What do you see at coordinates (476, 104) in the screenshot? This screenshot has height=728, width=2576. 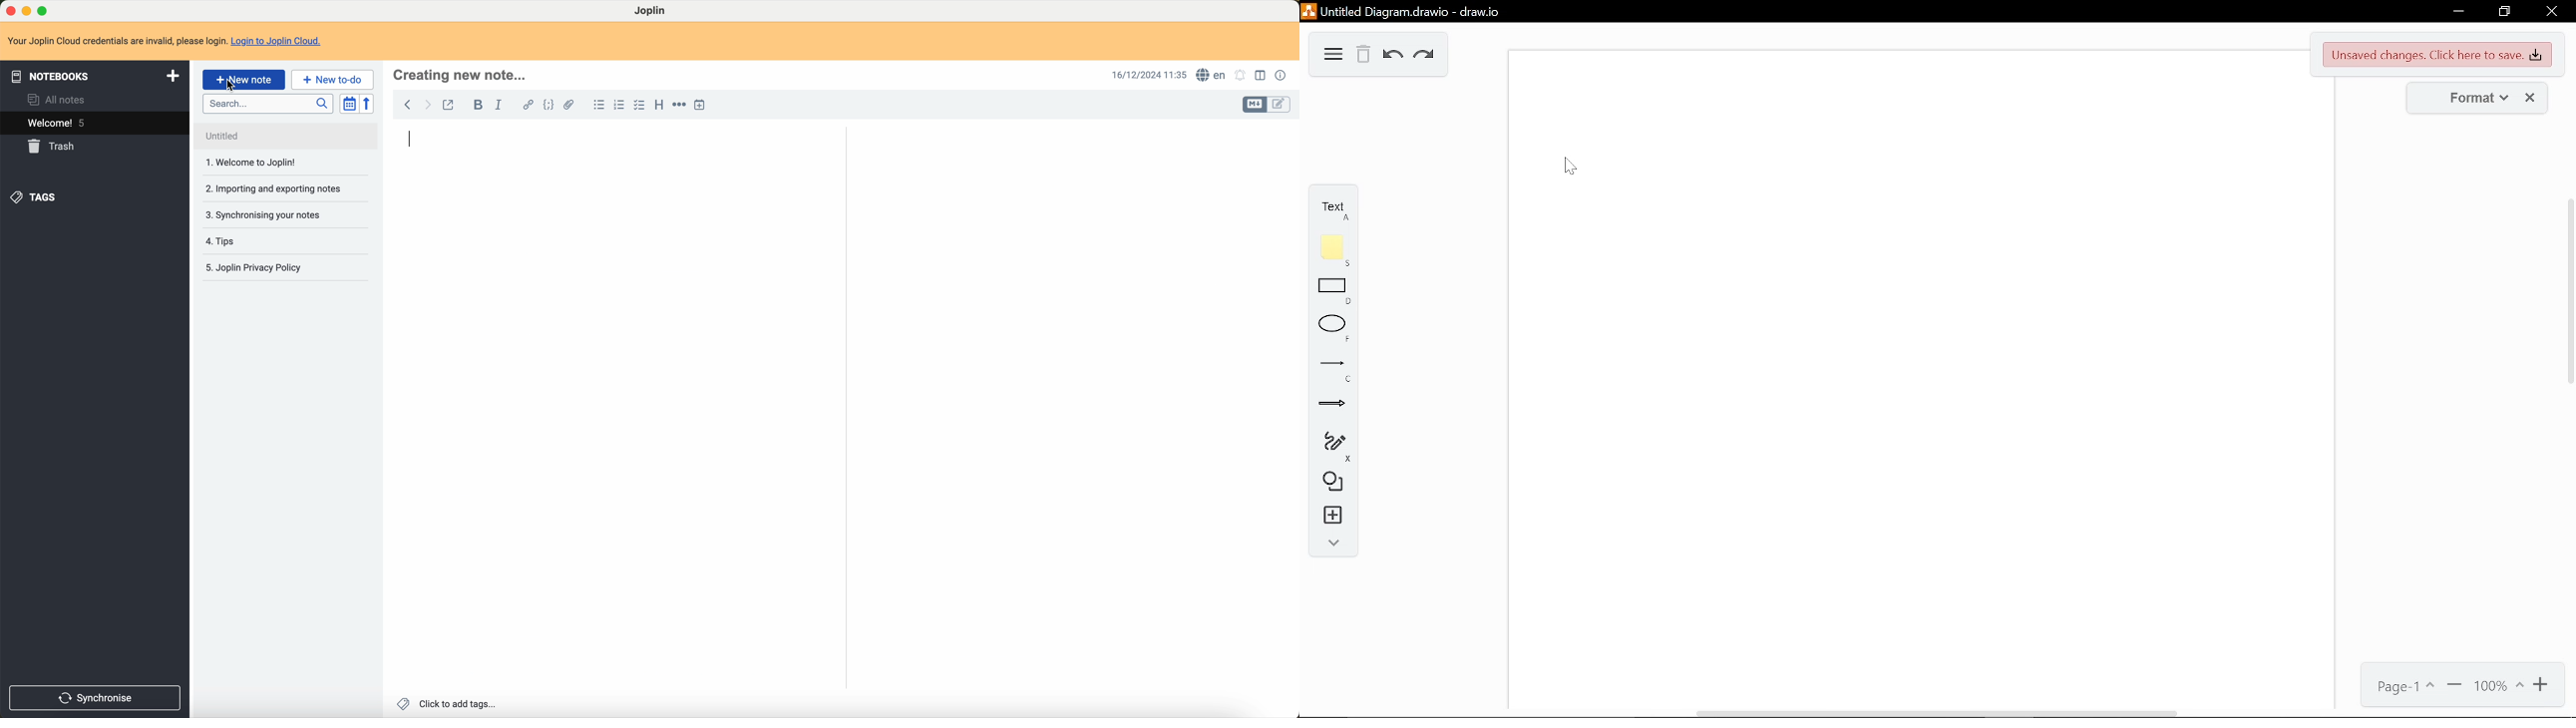 I see `bold` at bounding box center [476, 104].